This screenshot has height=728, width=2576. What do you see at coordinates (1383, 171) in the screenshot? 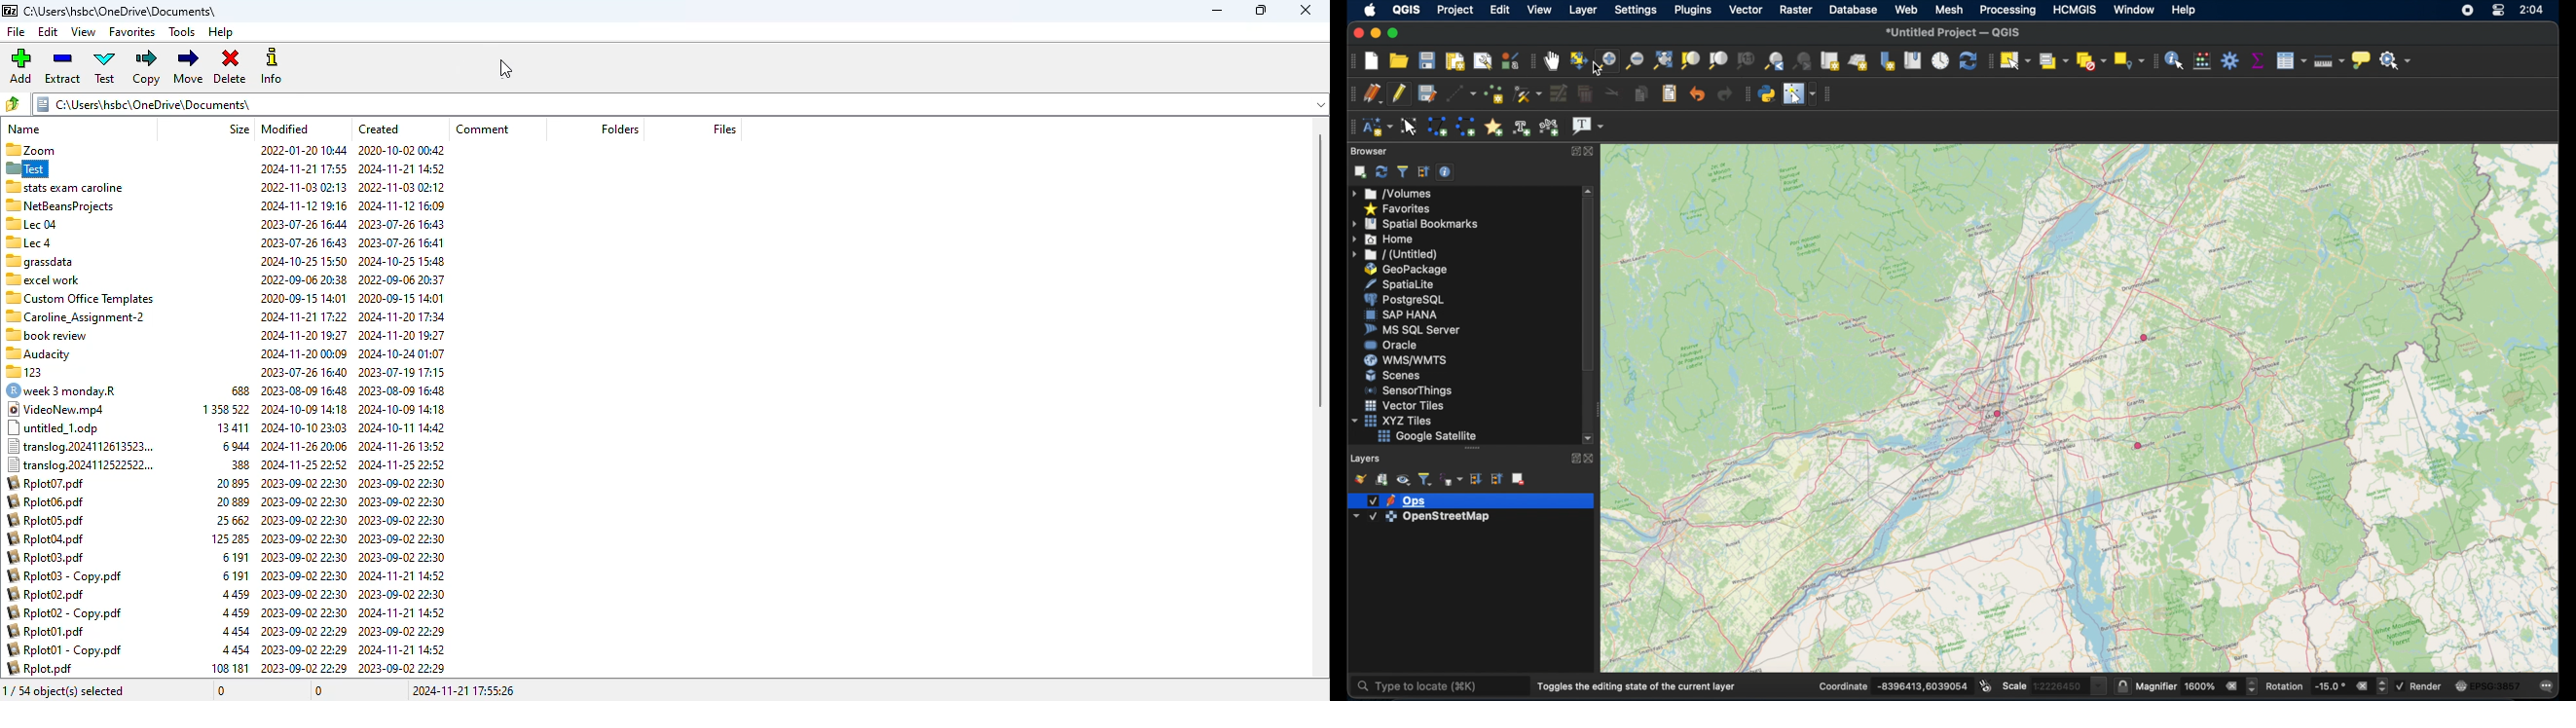
I see `refresh` at bounding box center [1383, 171].